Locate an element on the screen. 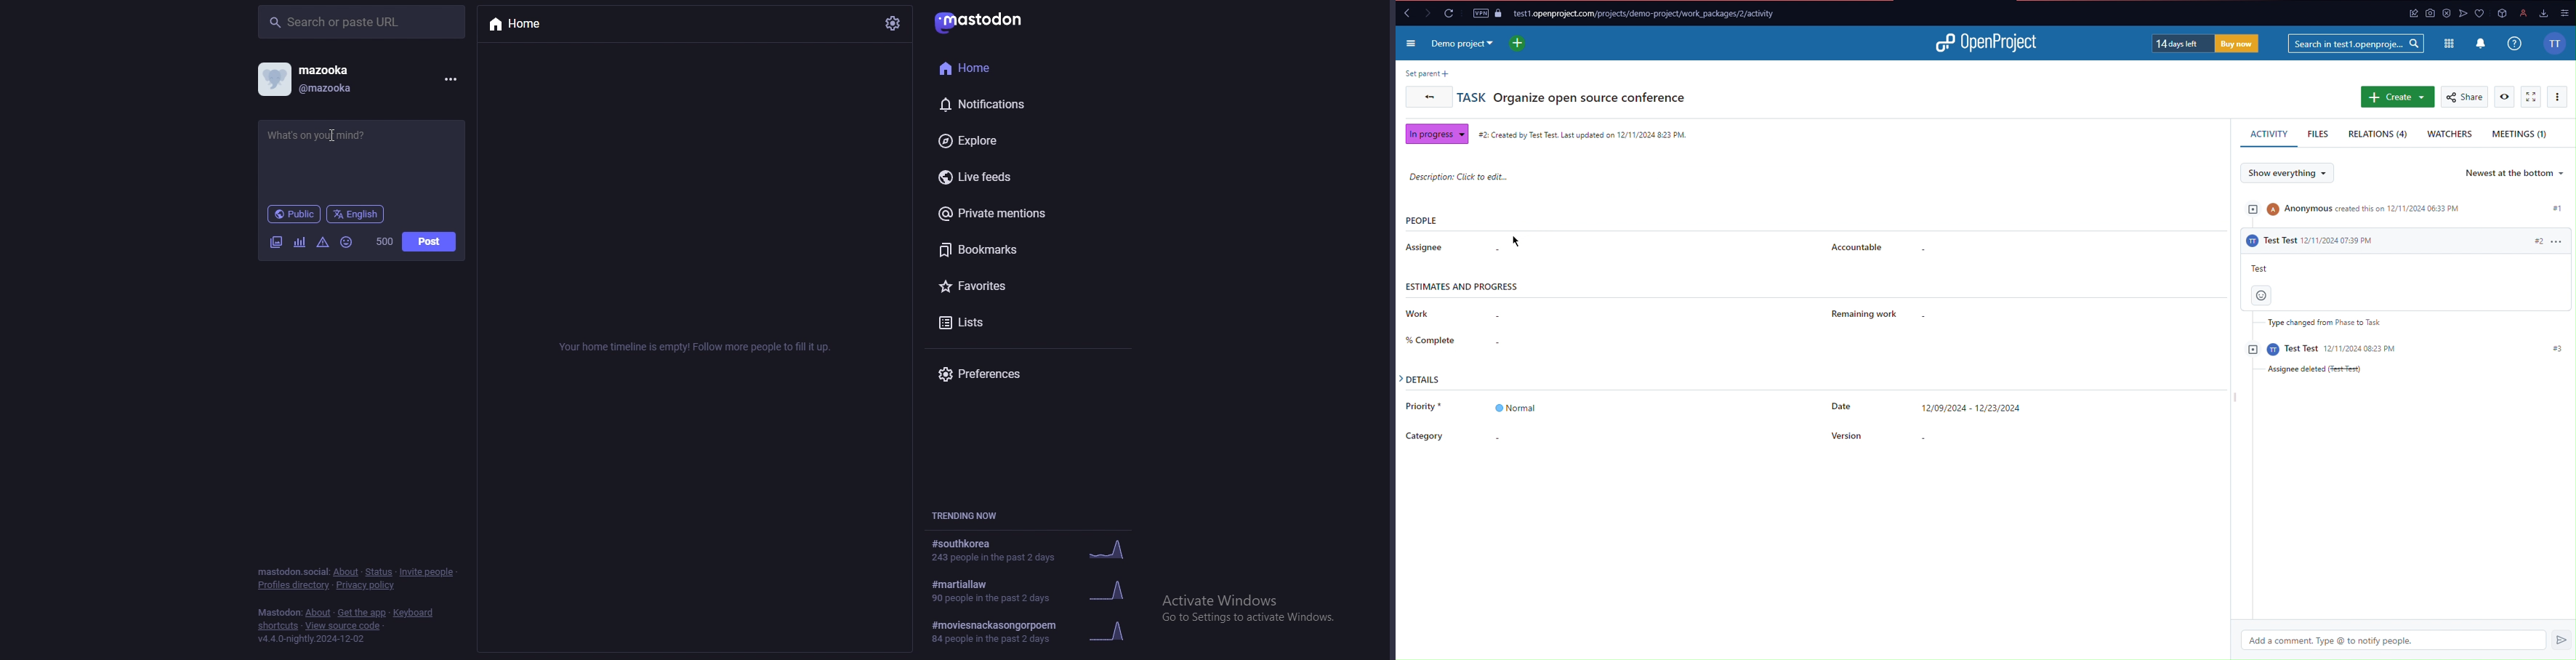  home is located at coordinates (1002, 69).